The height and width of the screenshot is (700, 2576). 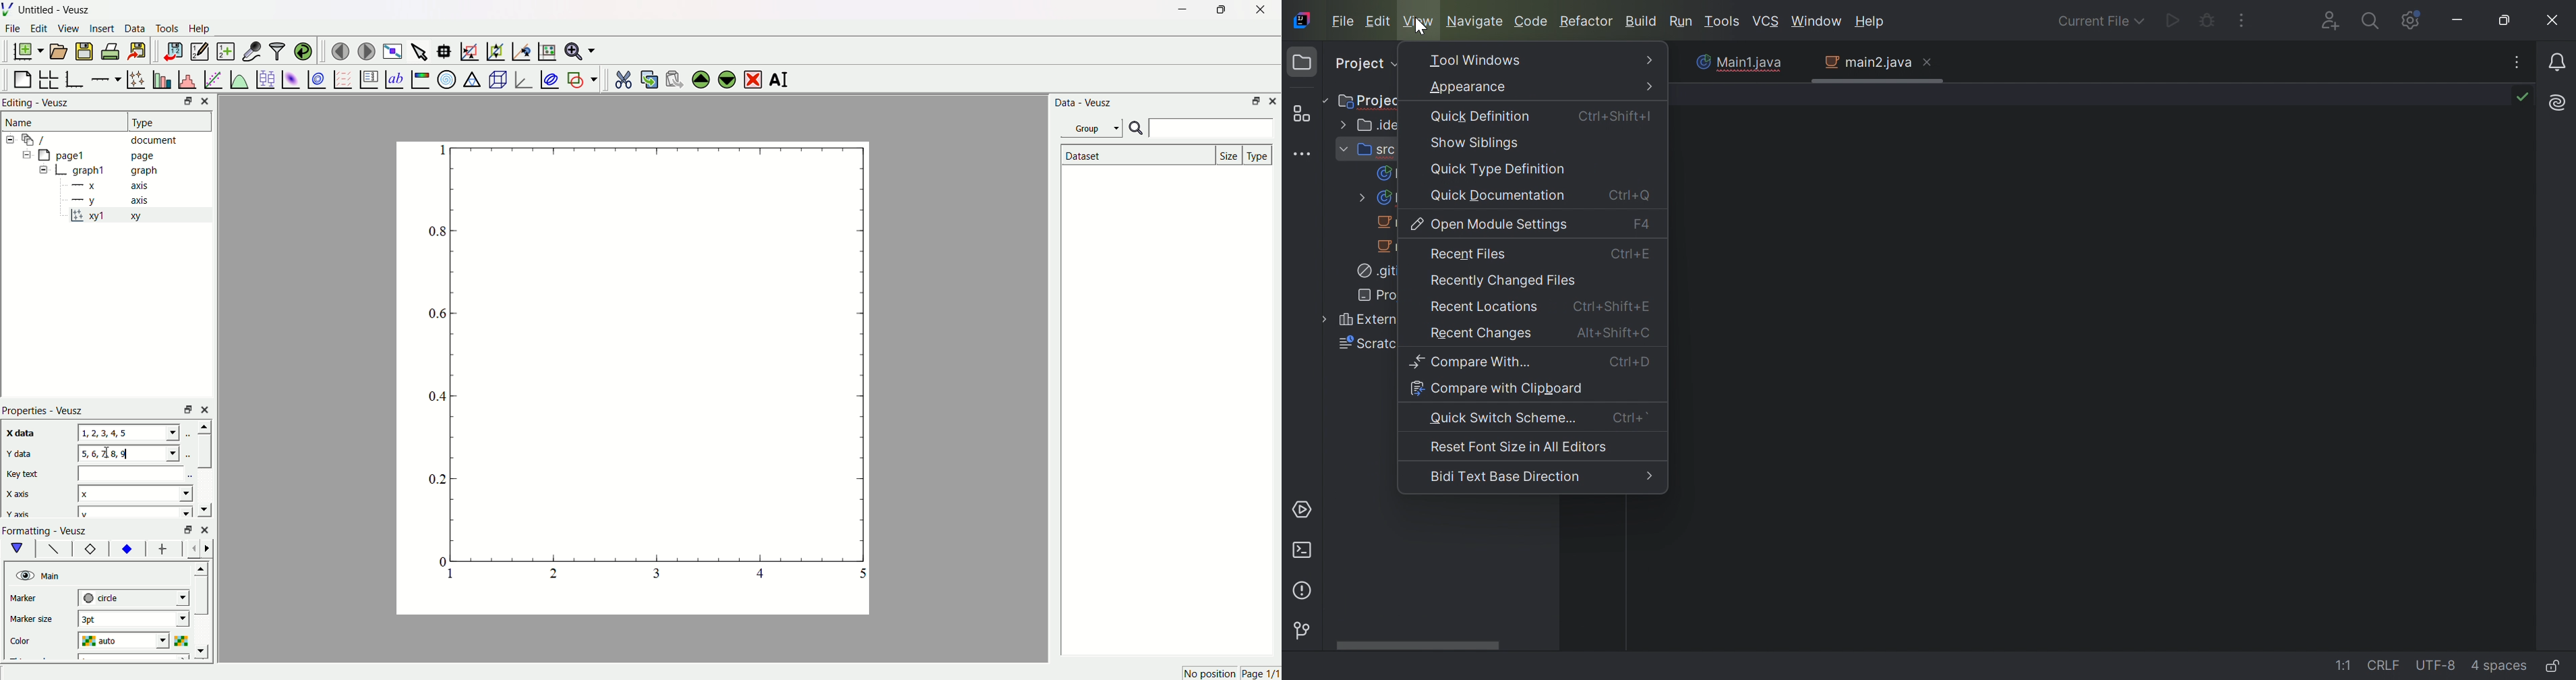 I want to click on graph1 graph, so click(x=116, y=171).